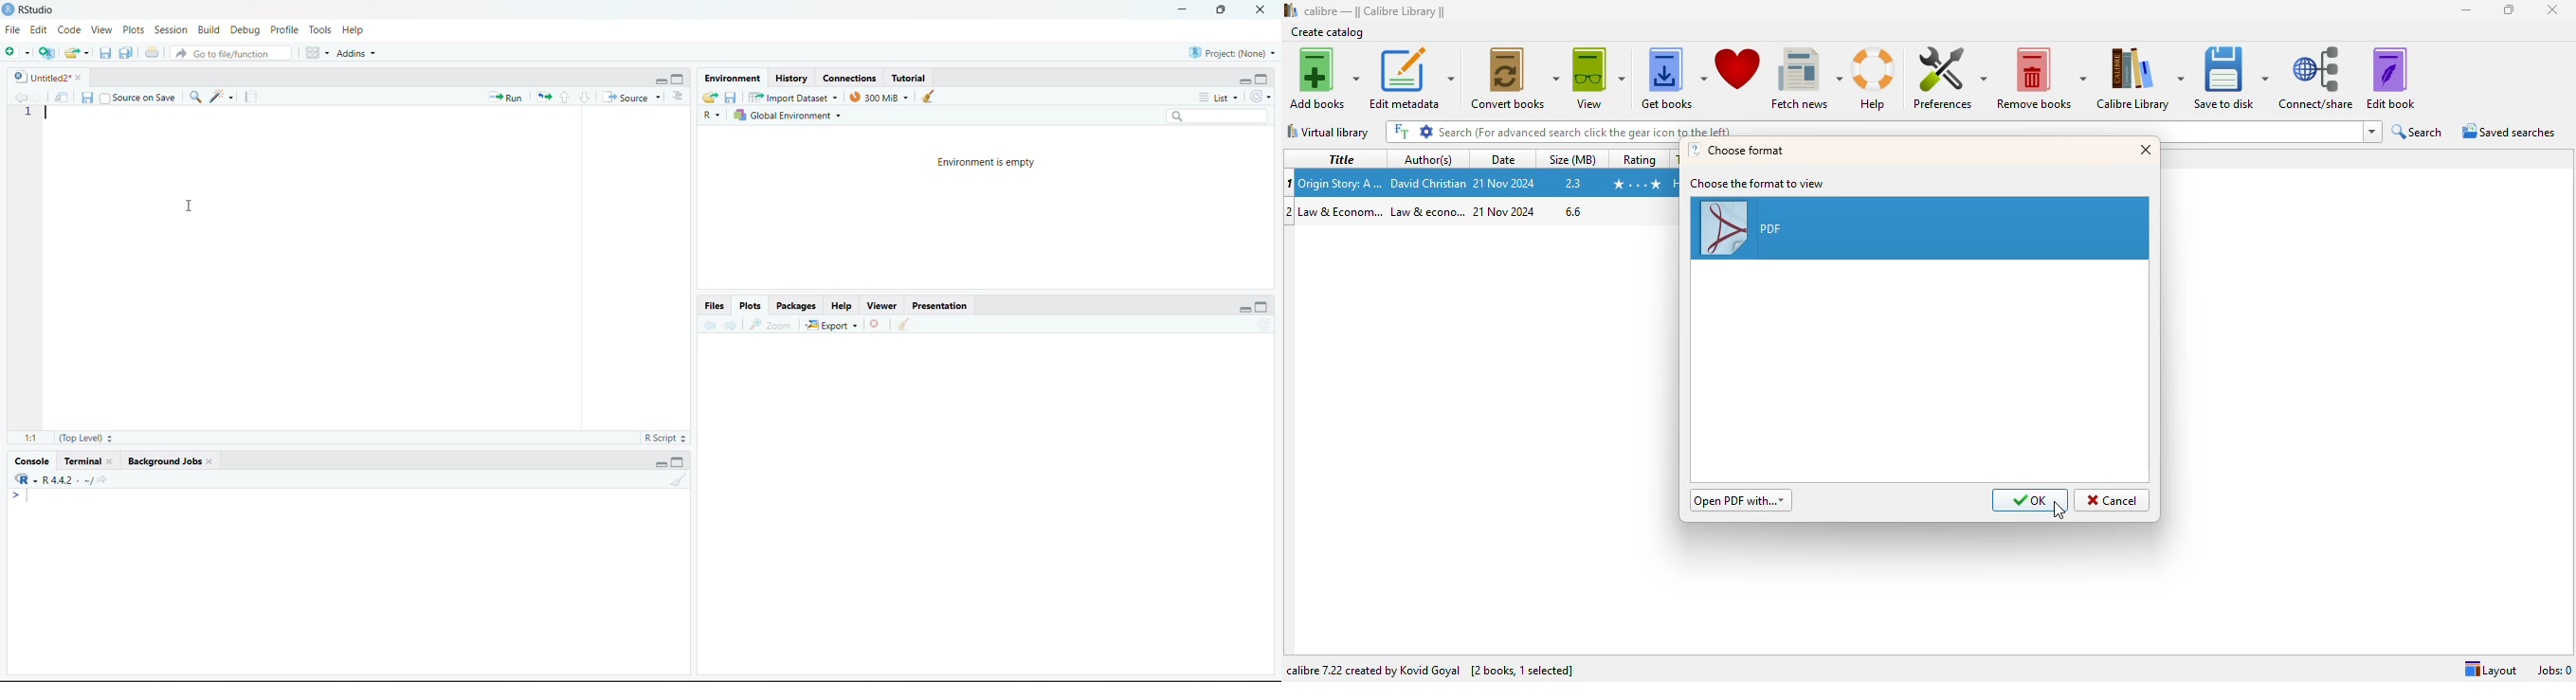 This screenshot has width=2576, height=700. What do you see at coordinates (192, 202) in the screenshot?
I see `cursor` at bounding box center [192, 202].